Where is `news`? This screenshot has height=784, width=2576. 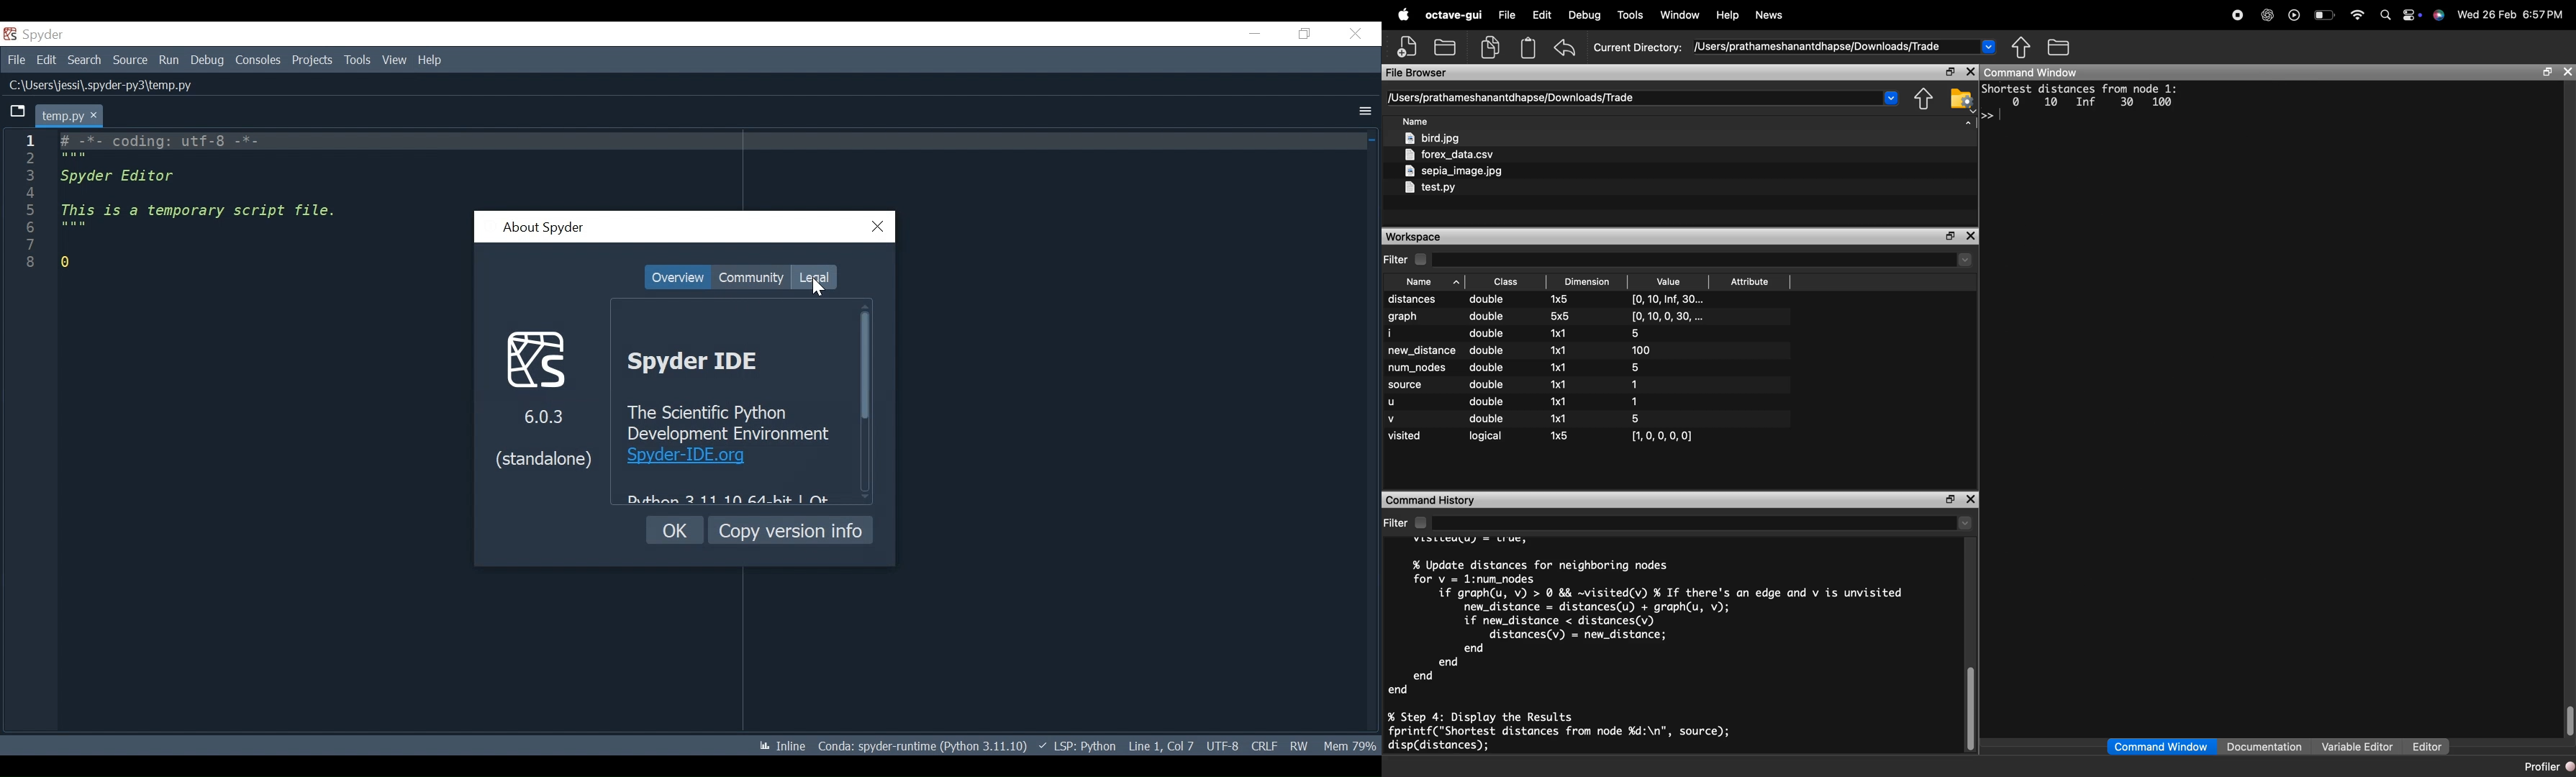
news is located at coordinates (1771, 15).